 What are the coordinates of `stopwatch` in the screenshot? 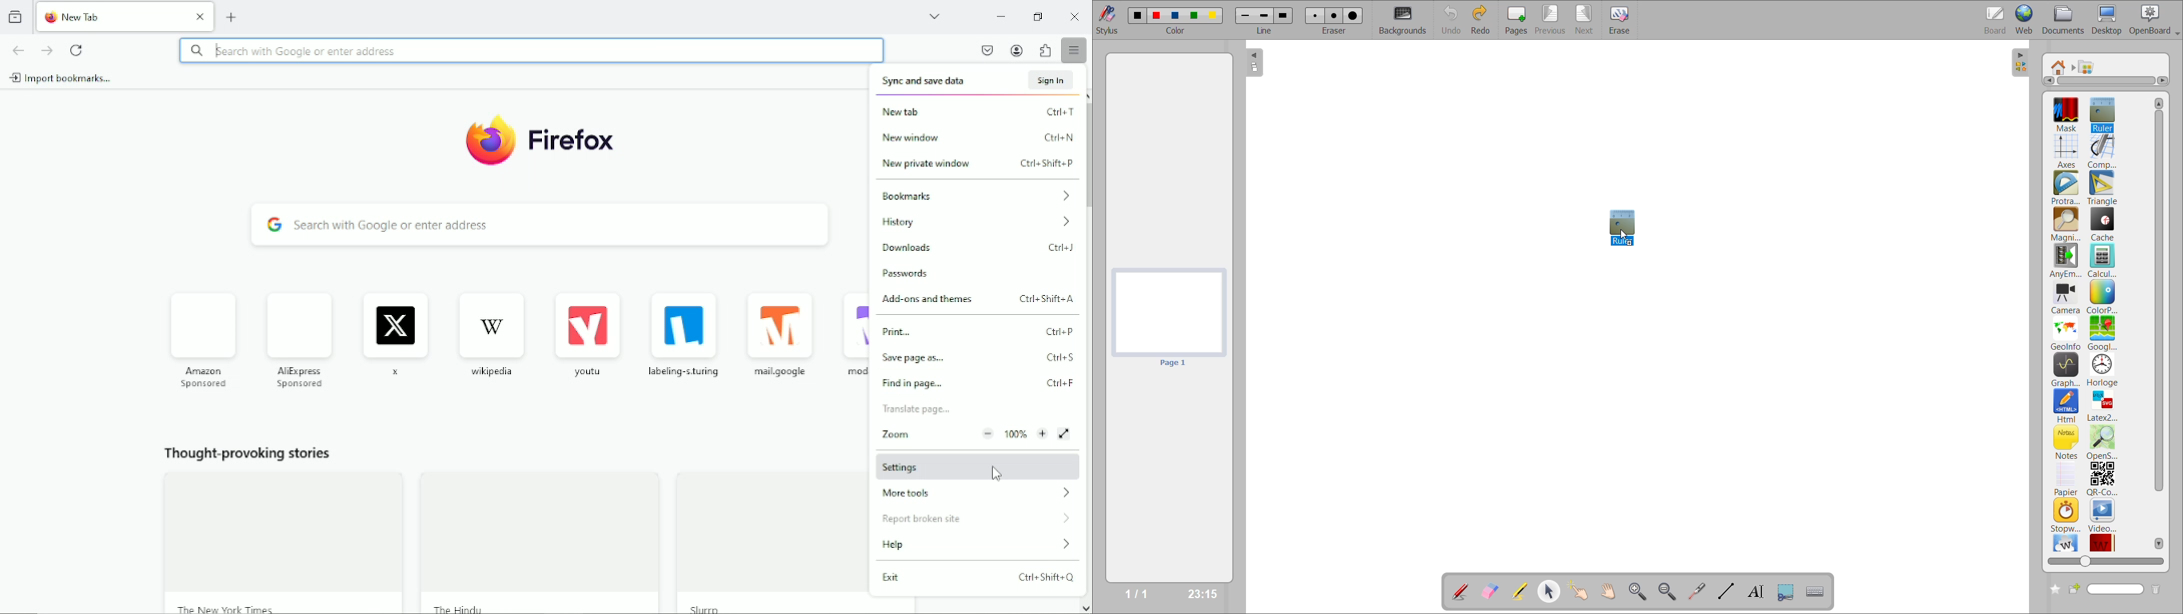 It's located at (2066, 515).